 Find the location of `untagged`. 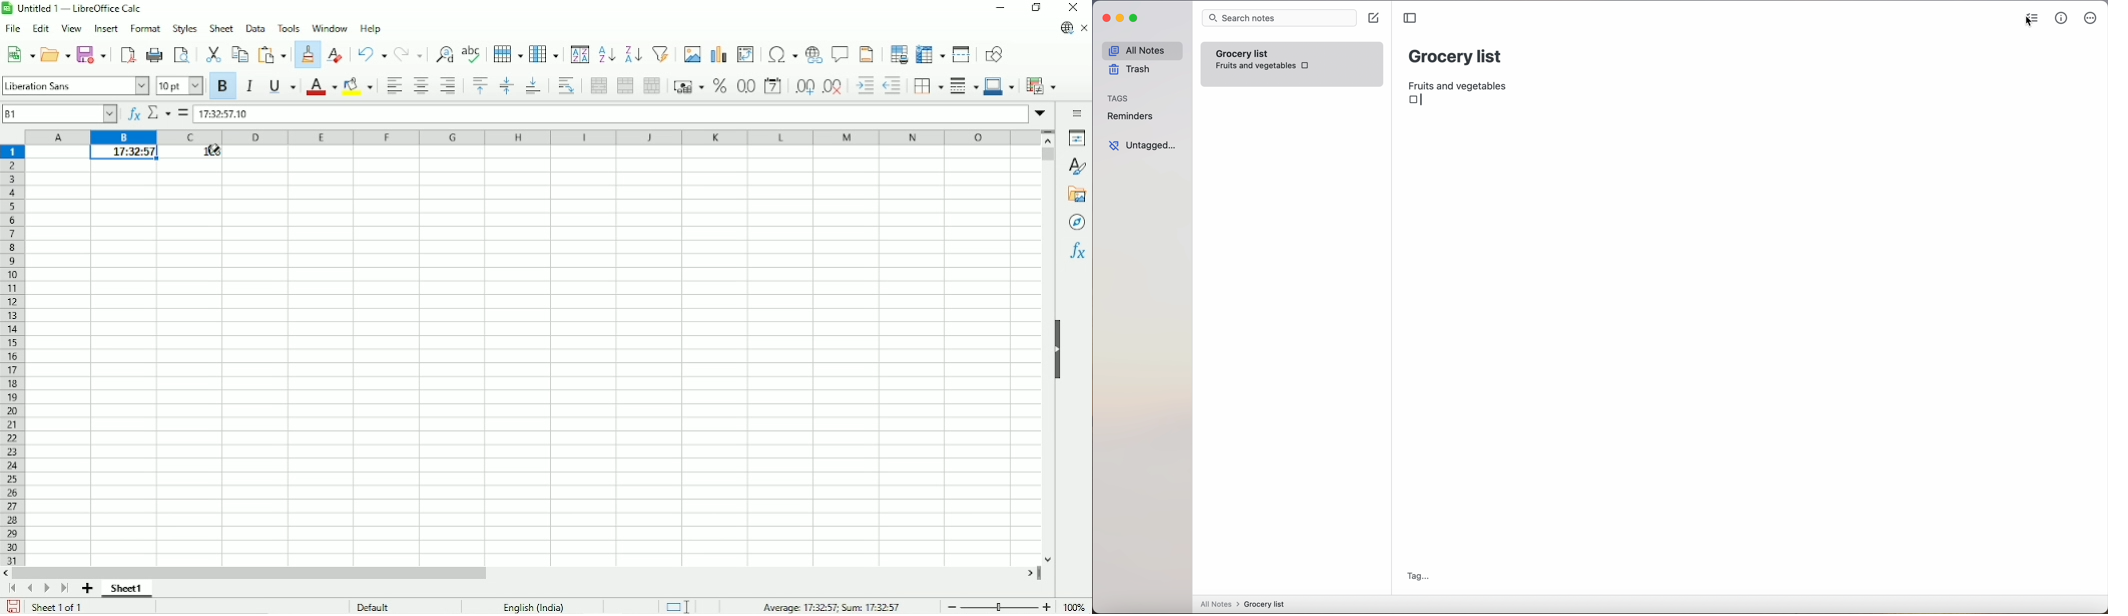

untagged is located at coordinates (1142, 146).